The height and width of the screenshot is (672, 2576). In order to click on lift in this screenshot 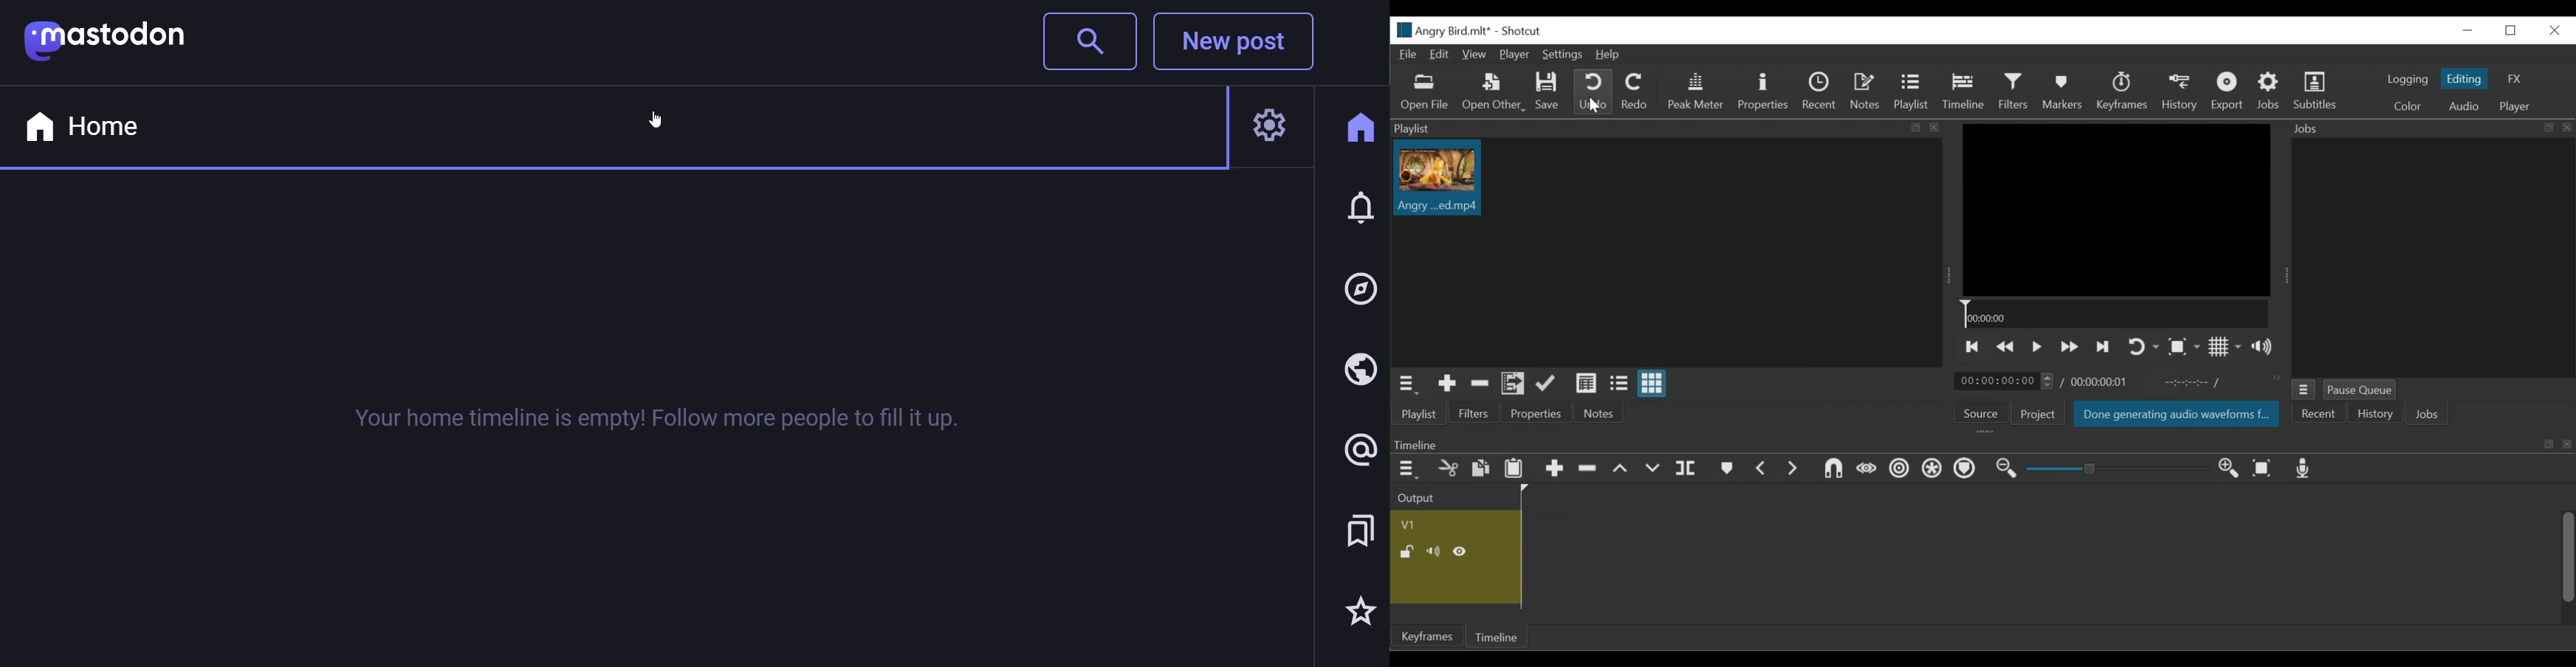, I will do `click(1622, 470)`.